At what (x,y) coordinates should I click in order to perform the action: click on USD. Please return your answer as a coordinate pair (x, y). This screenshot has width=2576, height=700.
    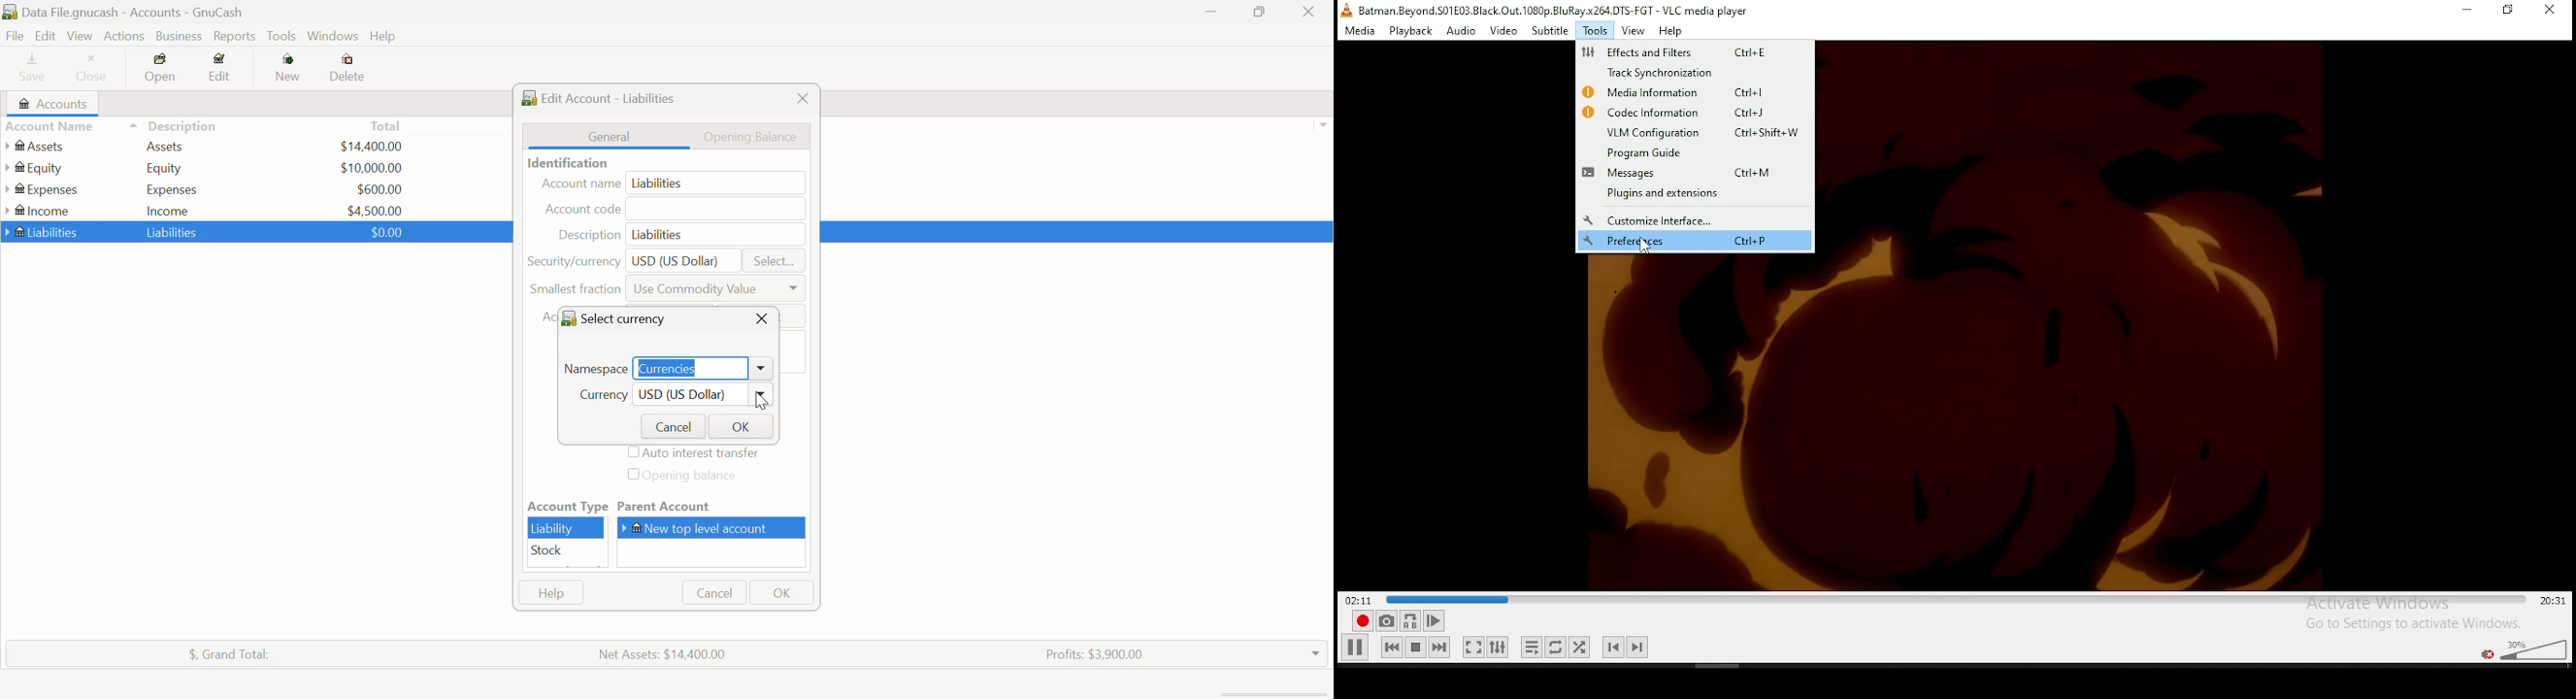
    Looking at the image, I should click on (375, 209).